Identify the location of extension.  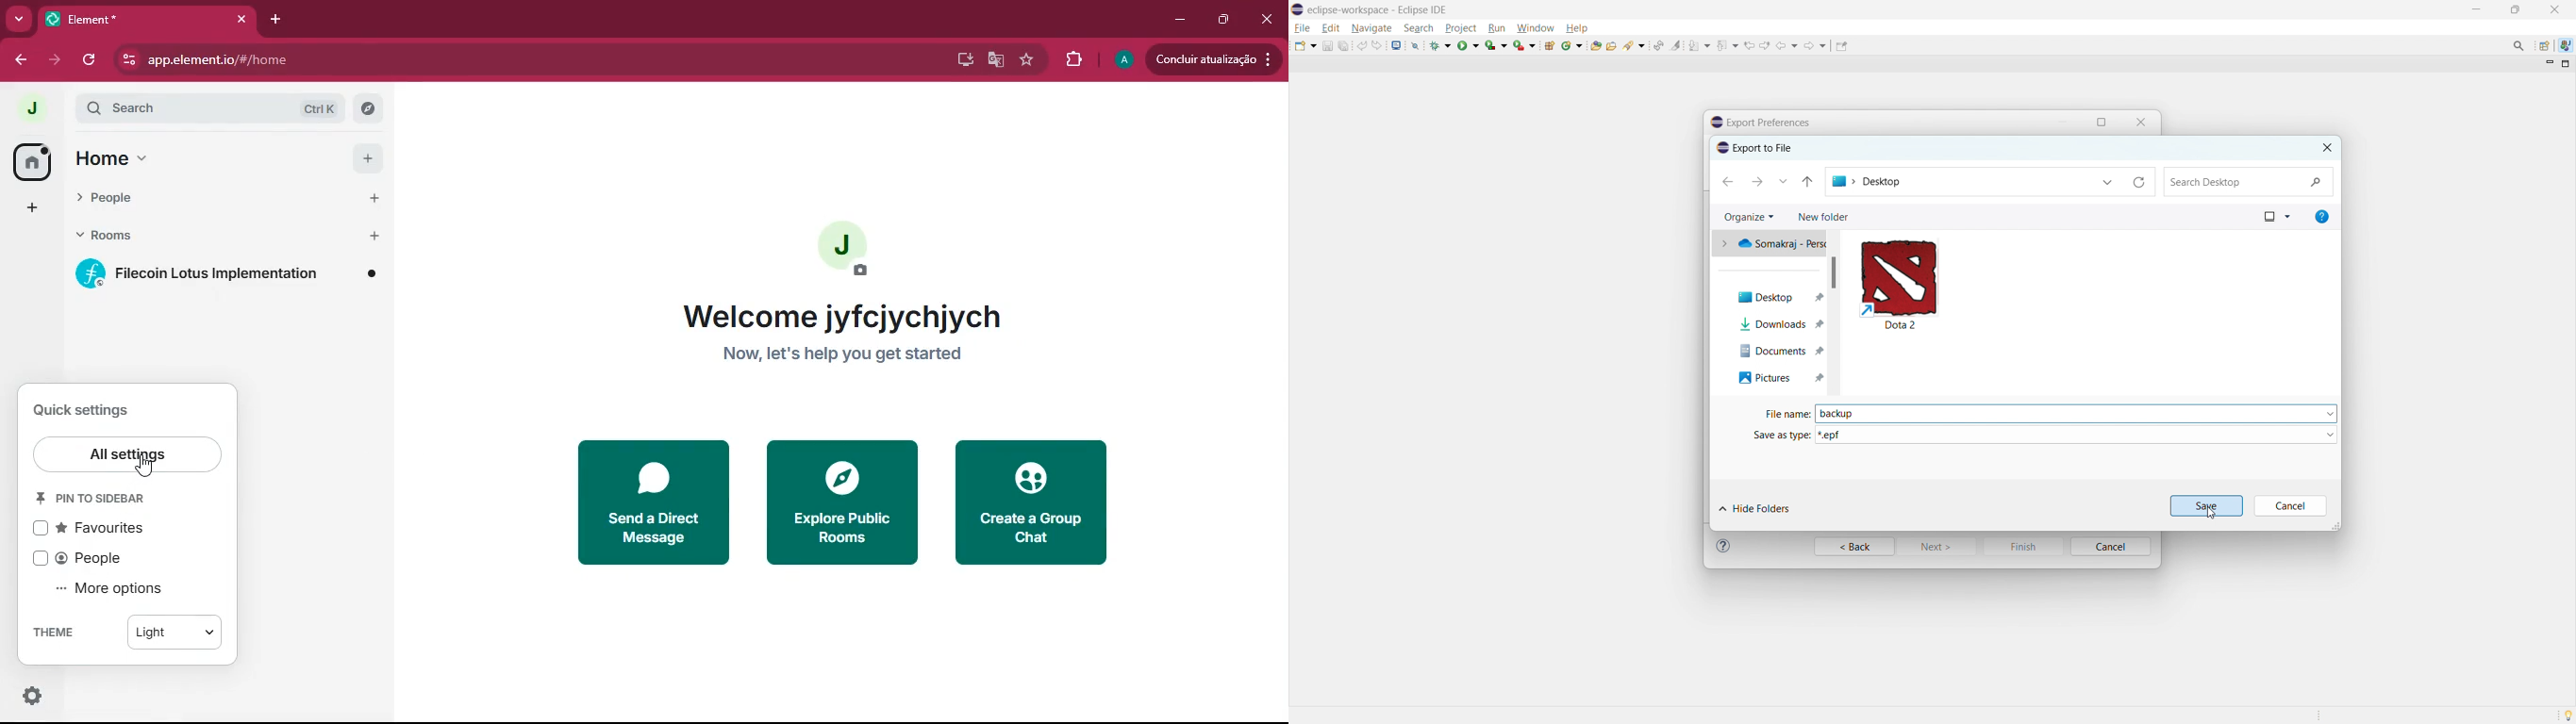
(1076, 59).